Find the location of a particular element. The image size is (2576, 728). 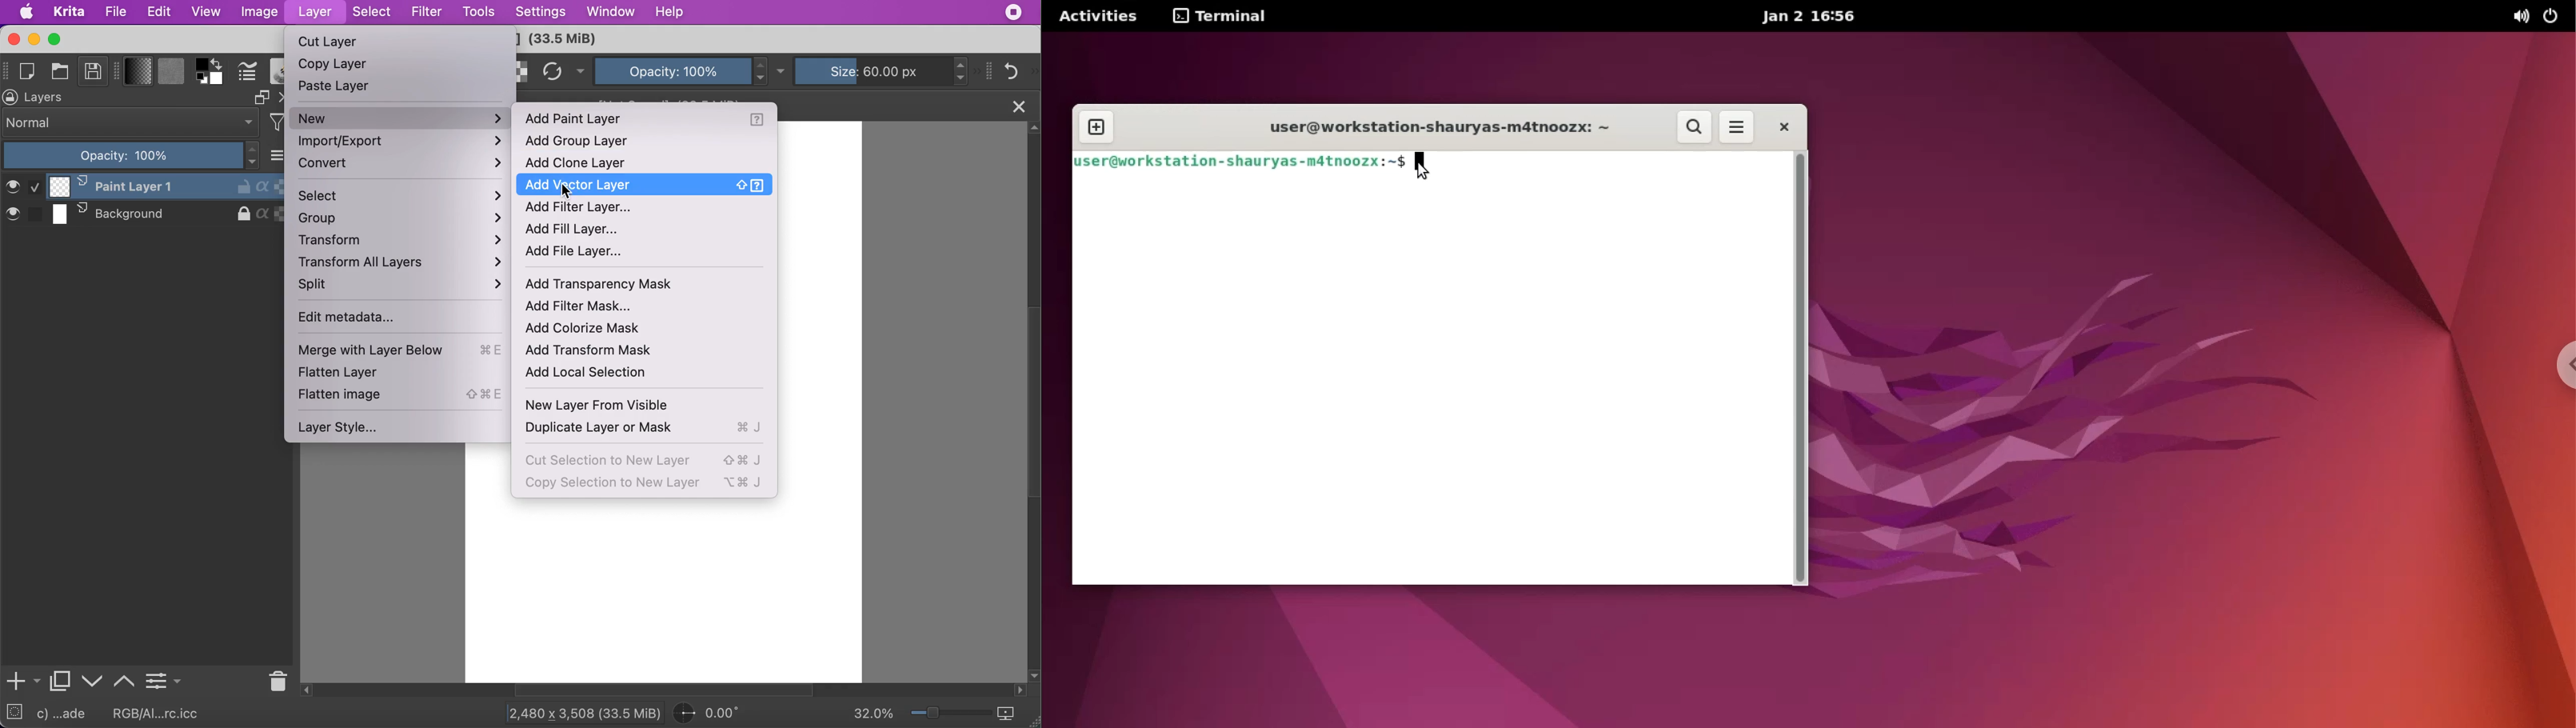

window is located at coordinates (610, 13).